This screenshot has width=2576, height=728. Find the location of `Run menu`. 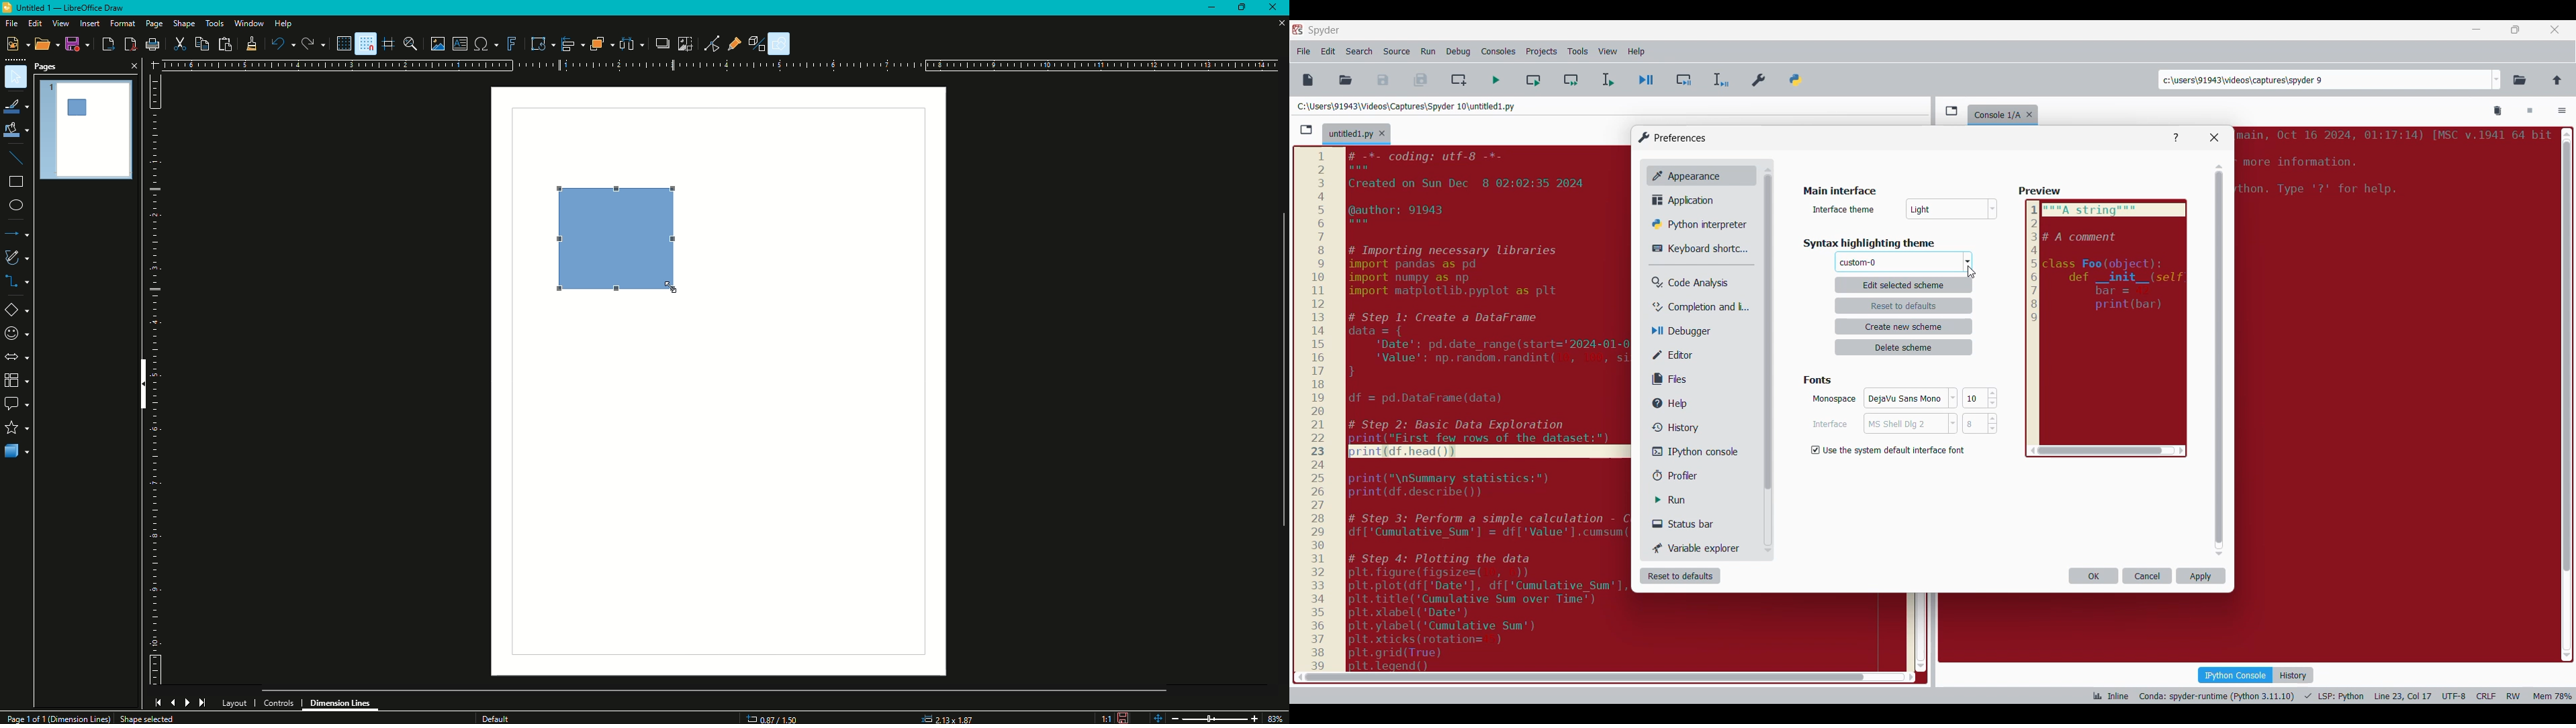

Run menu is located at coordinates (1428, 52).